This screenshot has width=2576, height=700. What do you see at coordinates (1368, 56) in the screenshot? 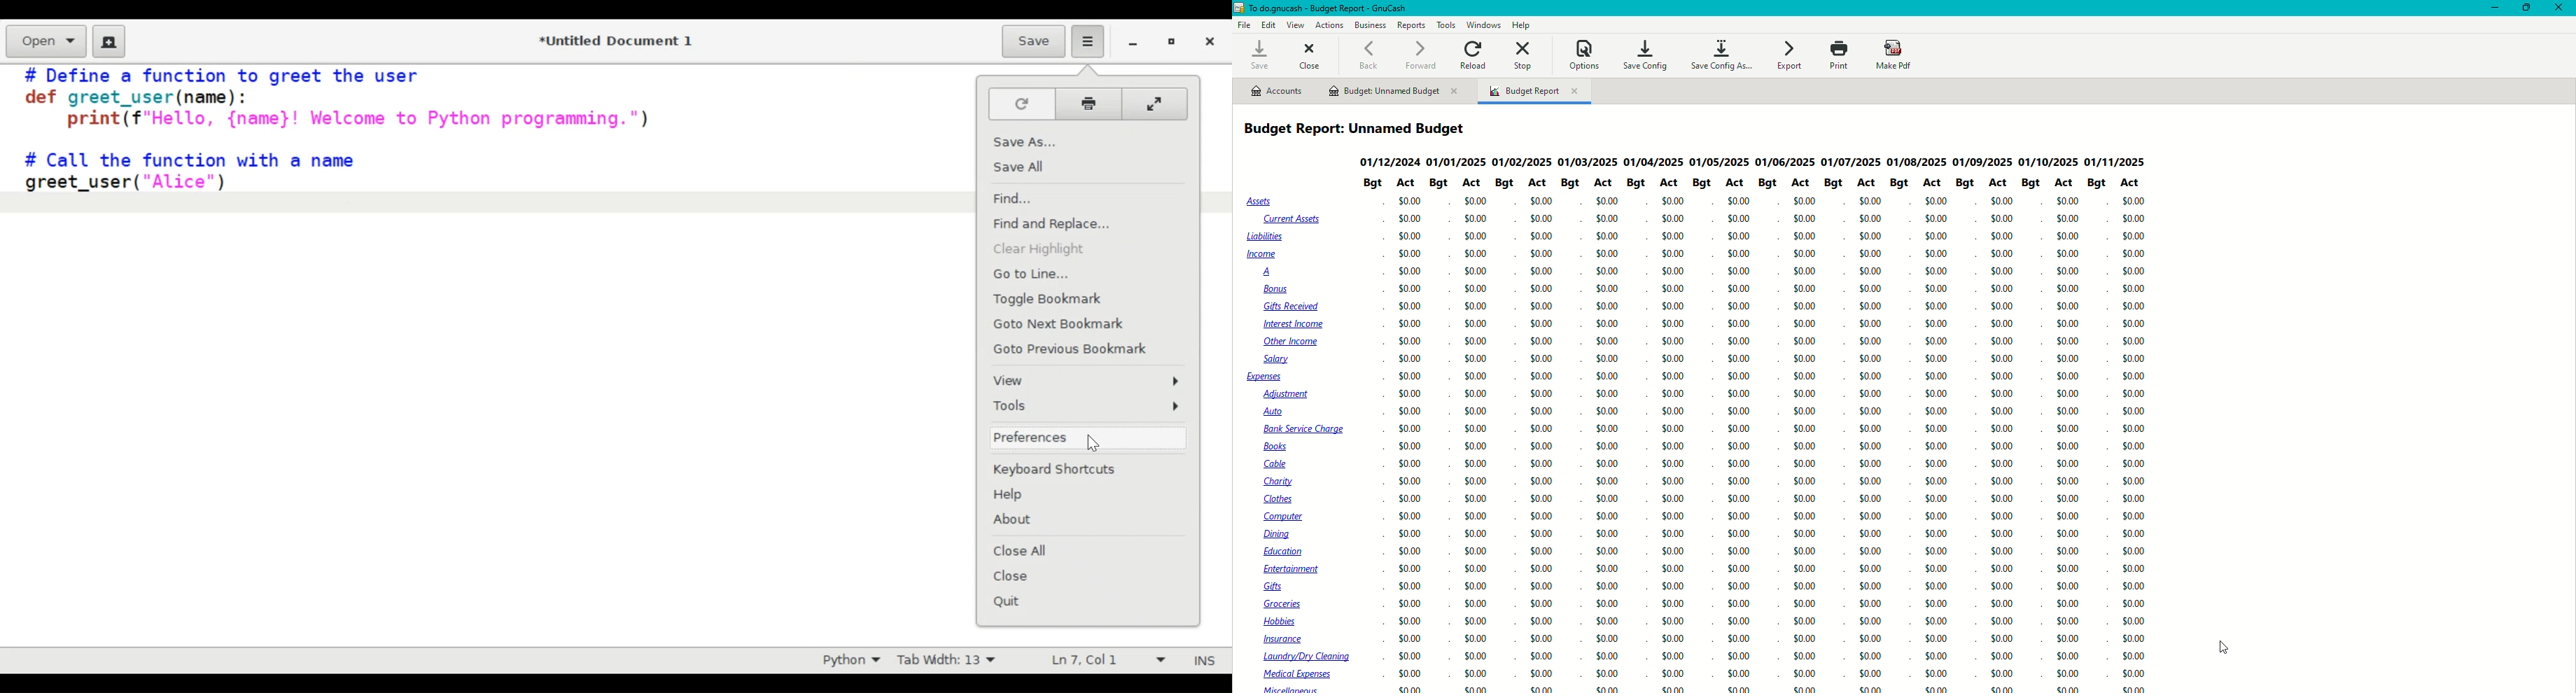
I see `Back` at bounding box center [1368, 56].